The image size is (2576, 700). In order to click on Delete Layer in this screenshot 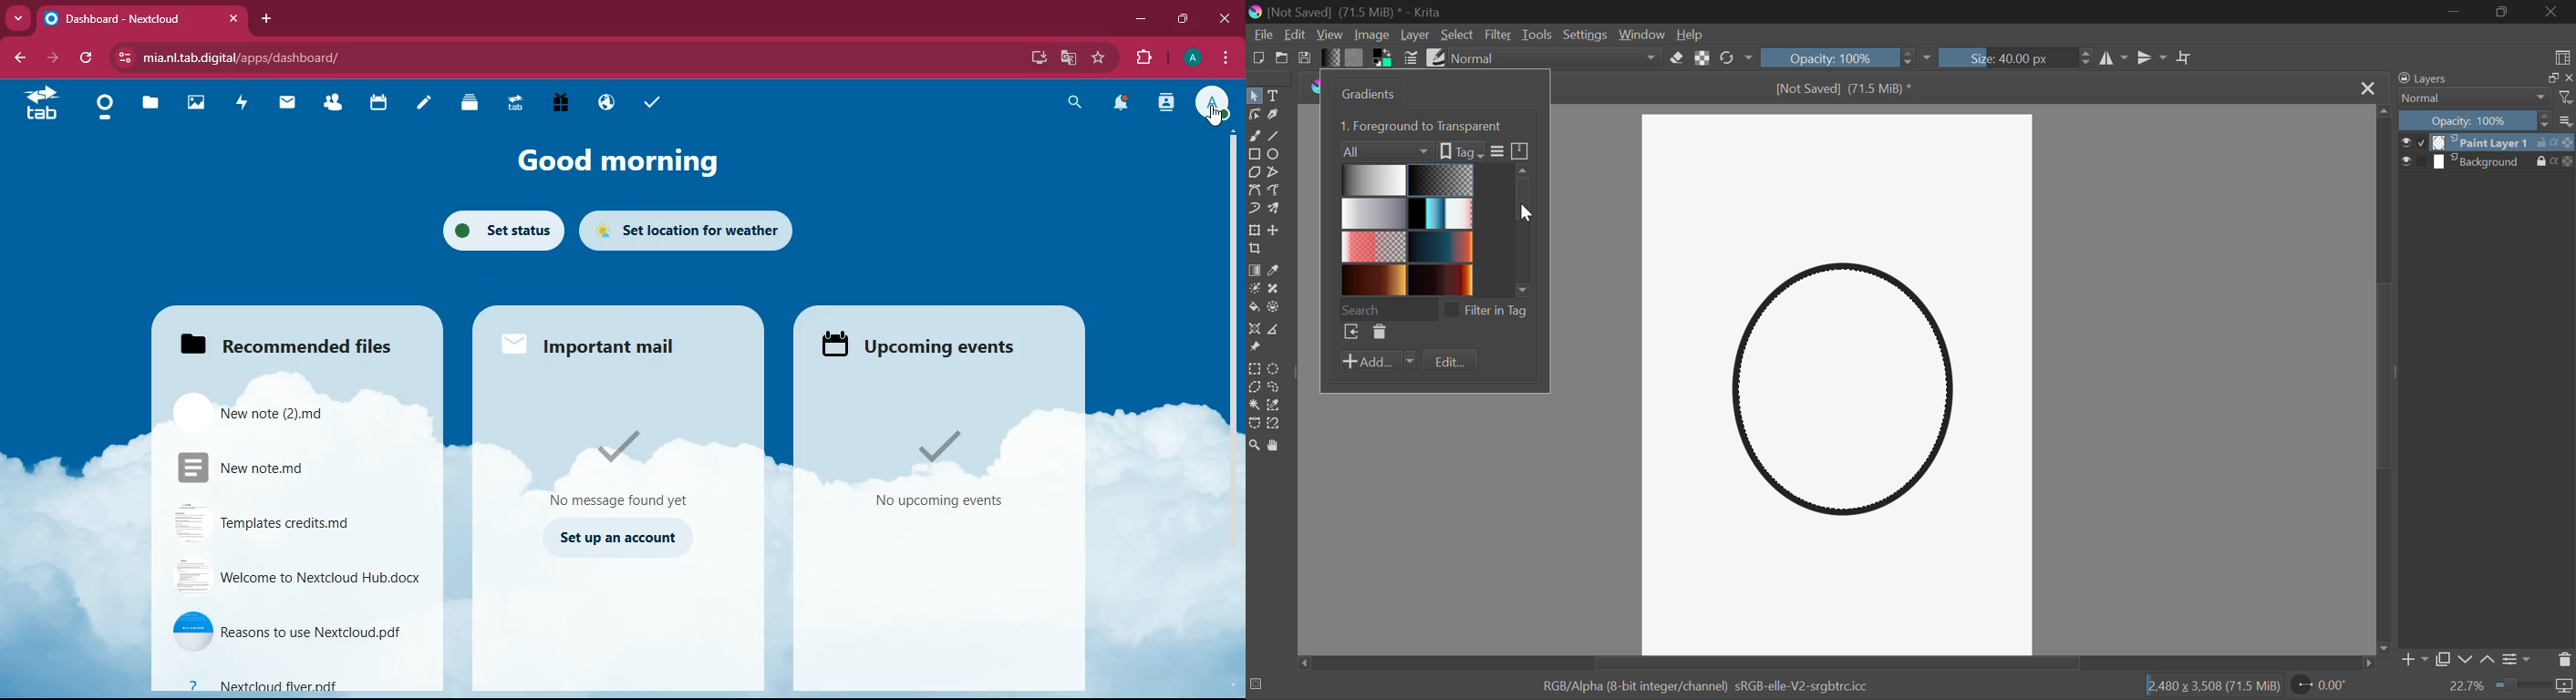, I will do `click(2565, 663)`.